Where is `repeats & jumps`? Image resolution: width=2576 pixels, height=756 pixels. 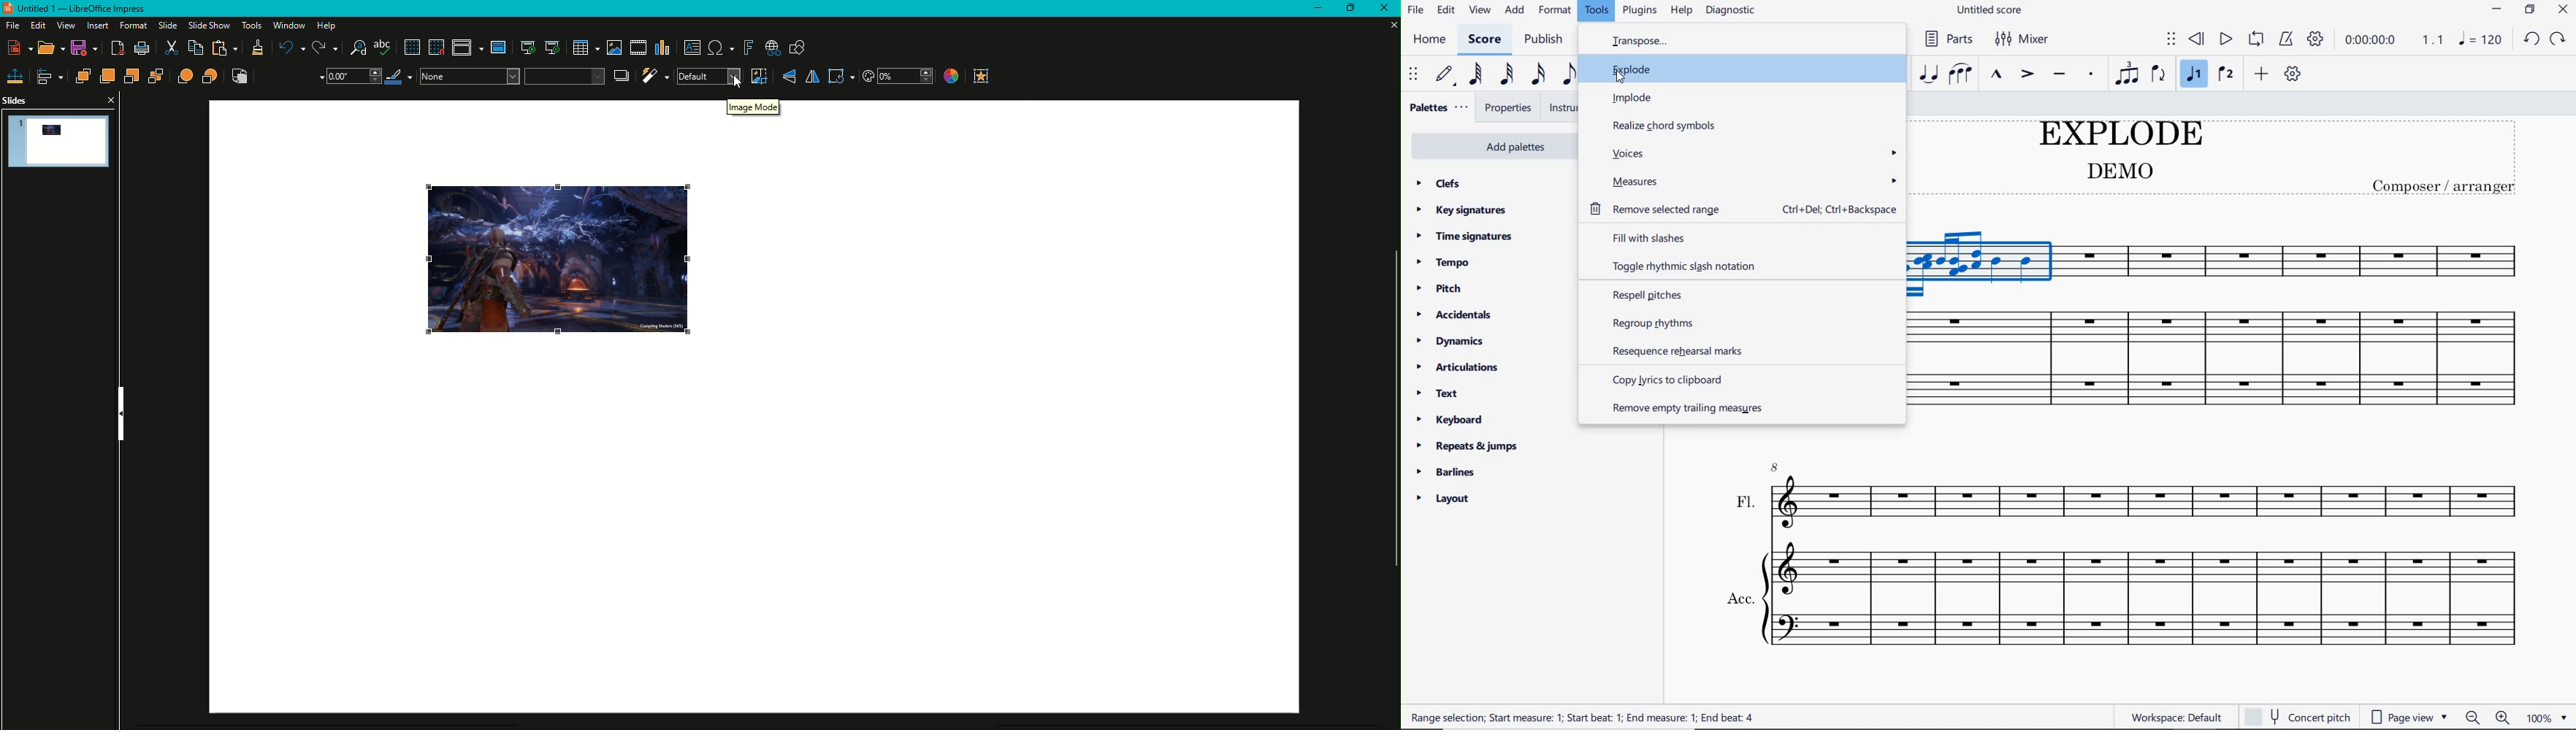 repeats & jumps is located at coordinates (1470, 446).